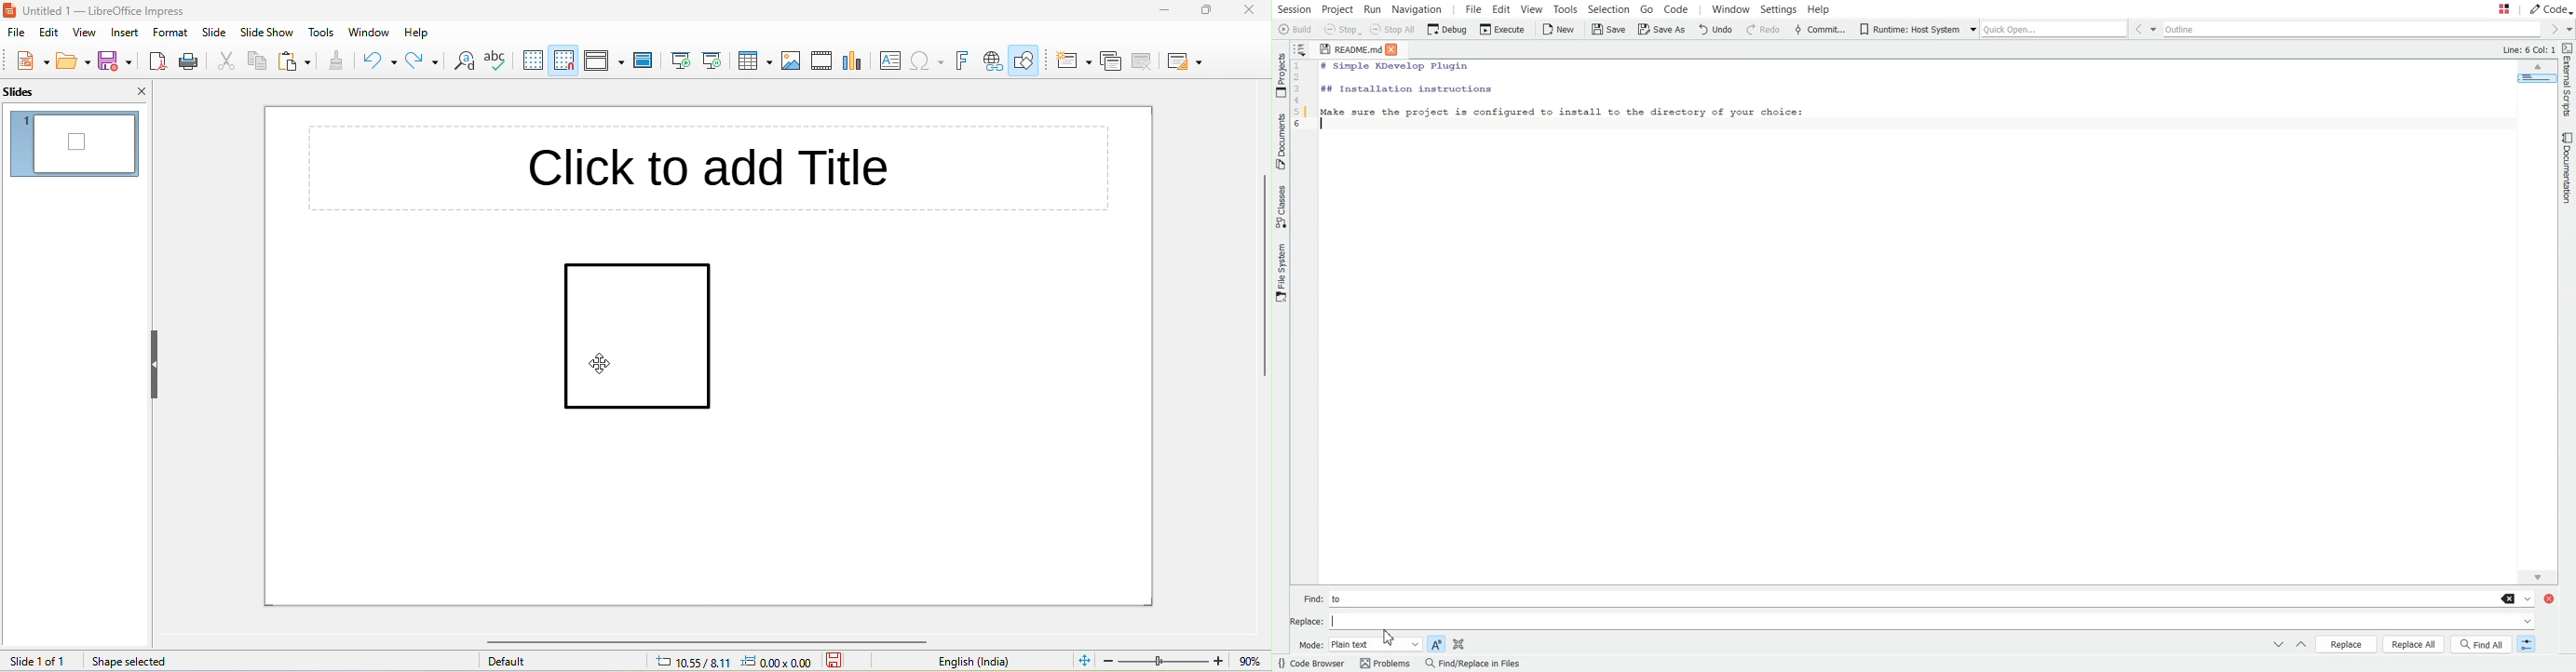 Image resolution: width=2576 pixels, height=672 pixels. I want to click on master slide, so click(644, 60).